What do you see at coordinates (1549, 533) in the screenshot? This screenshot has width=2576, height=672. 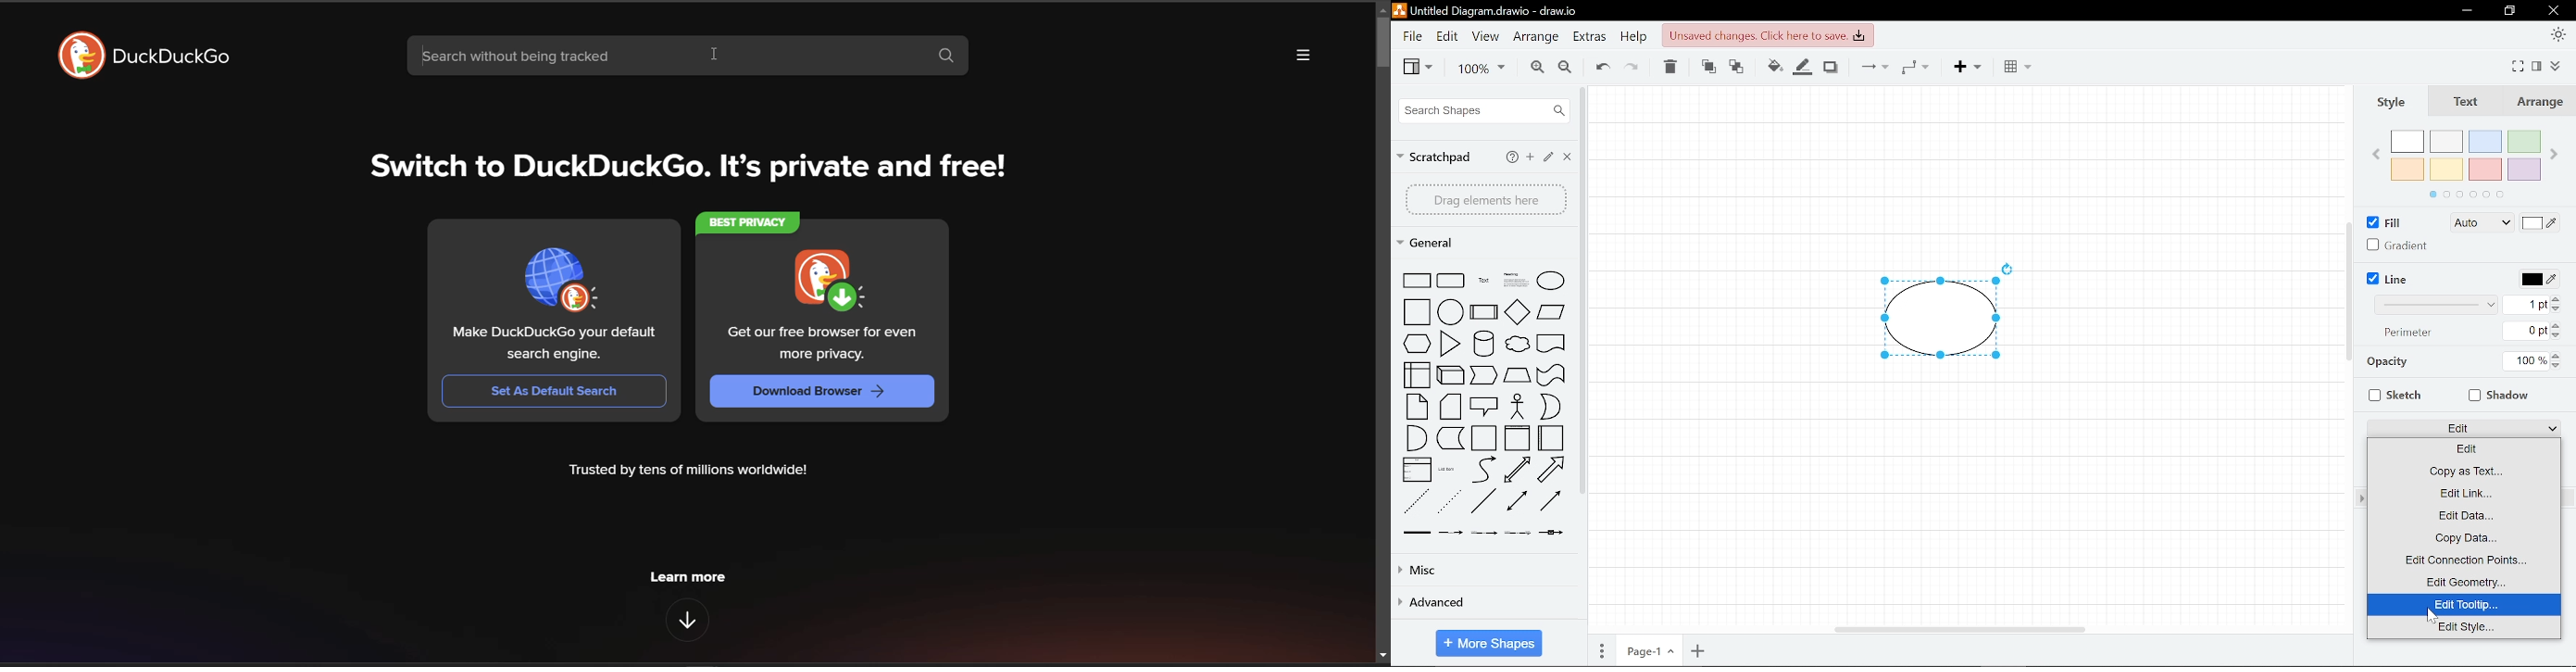 I see `connector with symbol` at bounding box center [1549, 533].